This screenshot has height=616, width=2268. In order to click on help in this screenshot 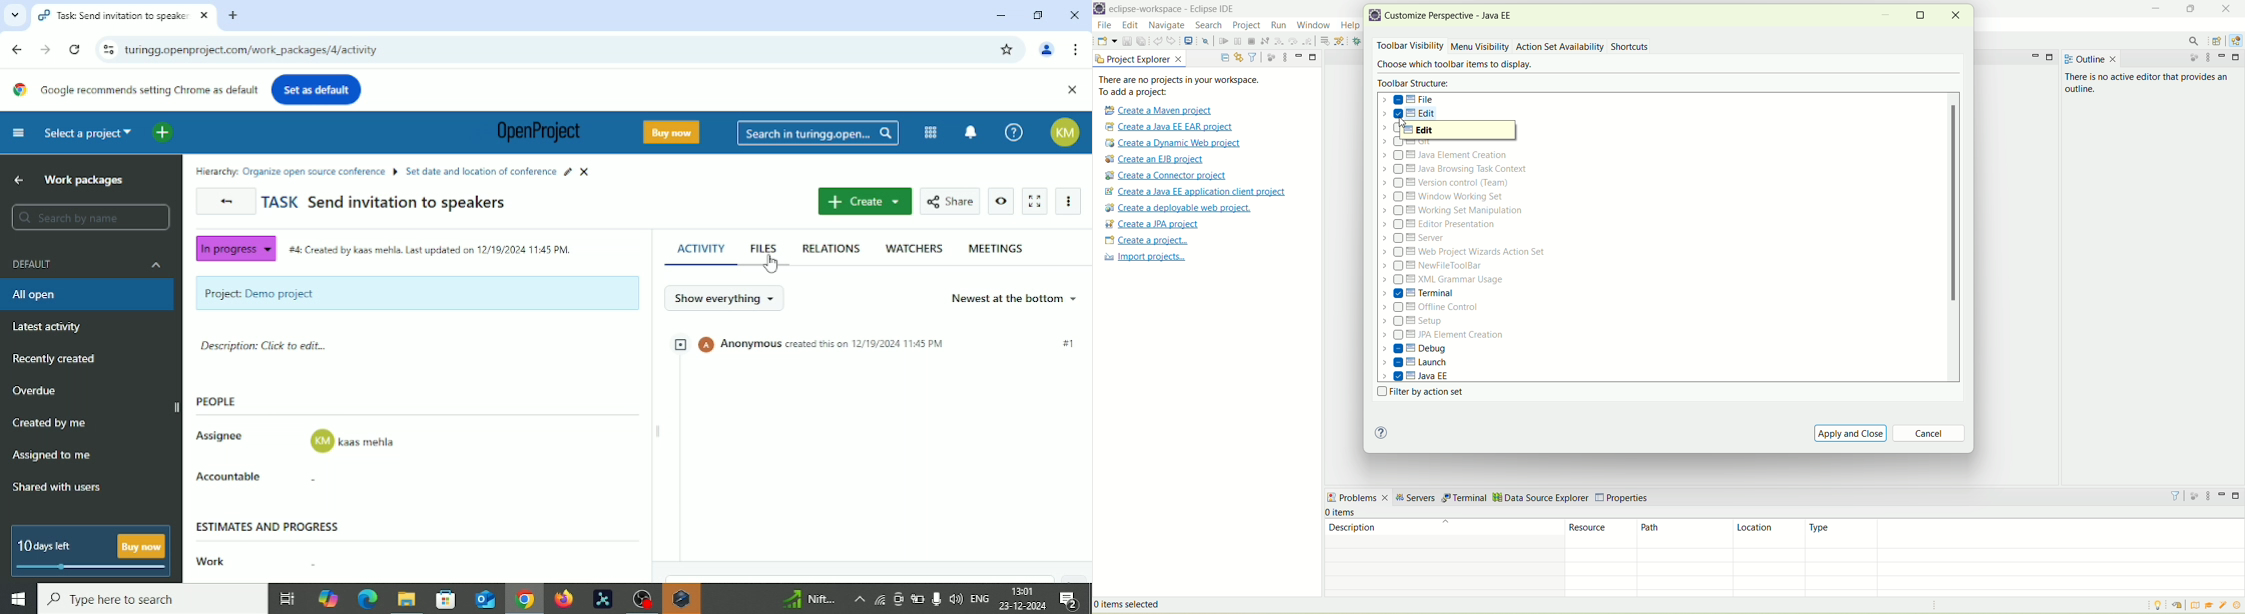, I will do `click(1350, 25)`.